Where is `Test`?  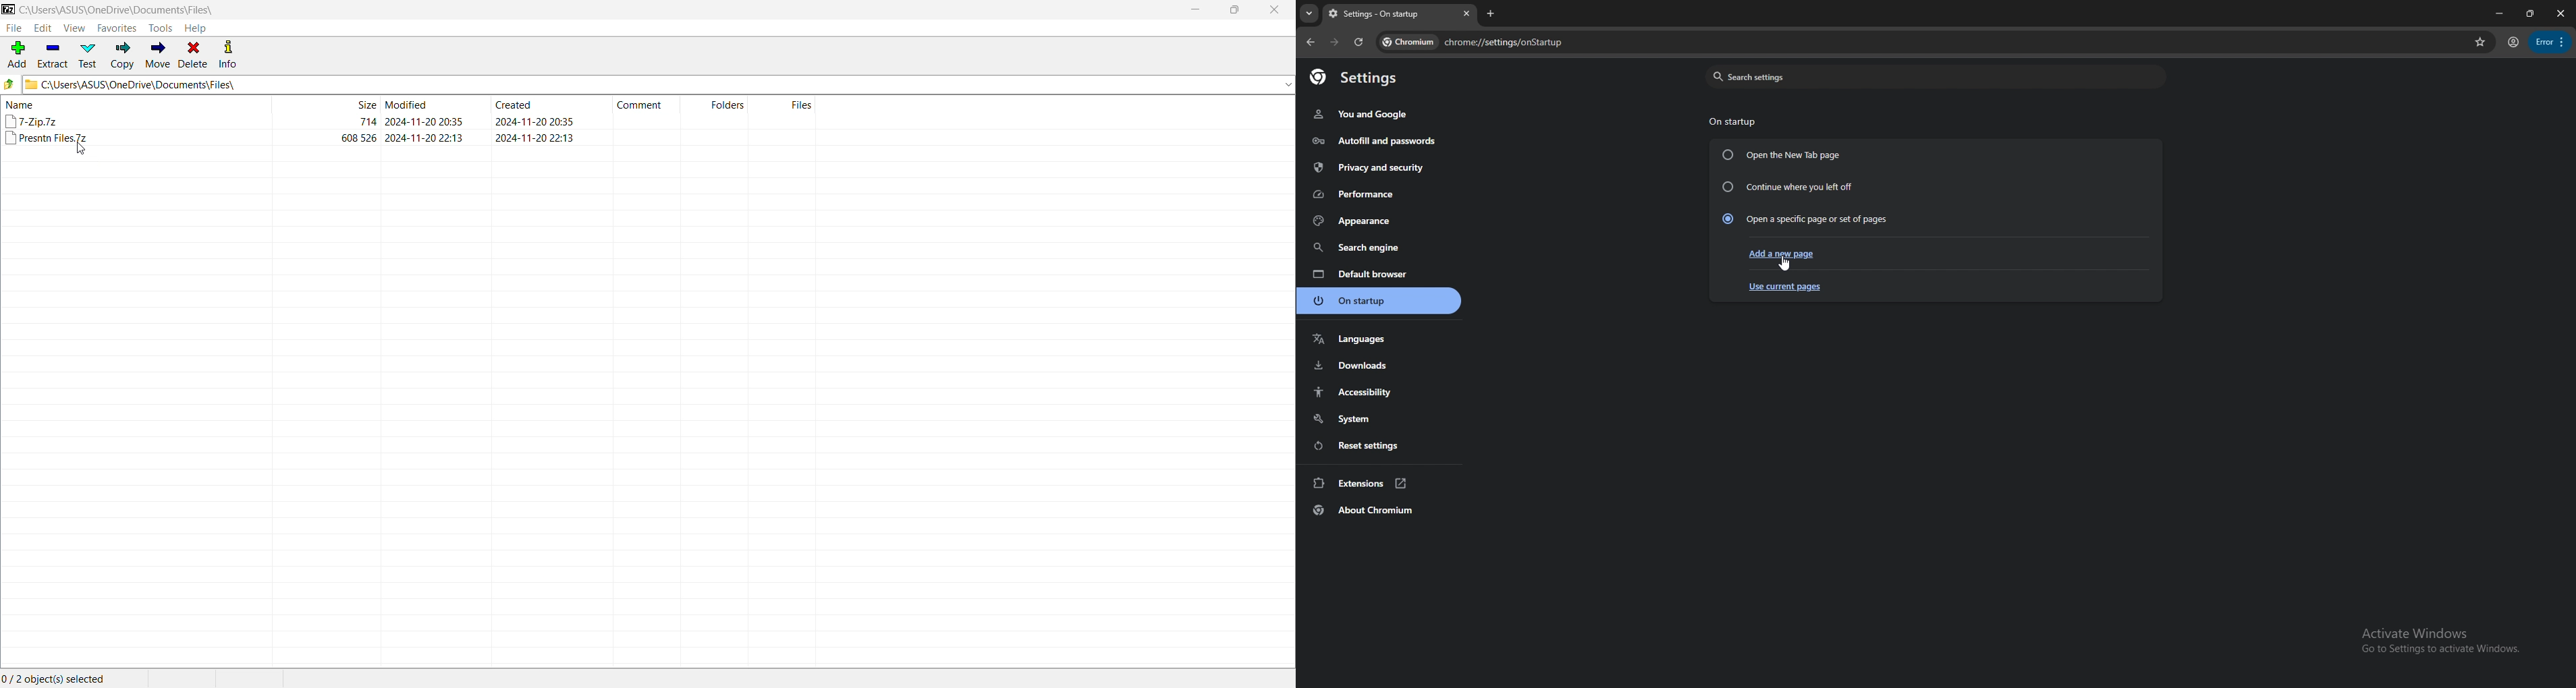
Test is located at coordinates (90, 55).